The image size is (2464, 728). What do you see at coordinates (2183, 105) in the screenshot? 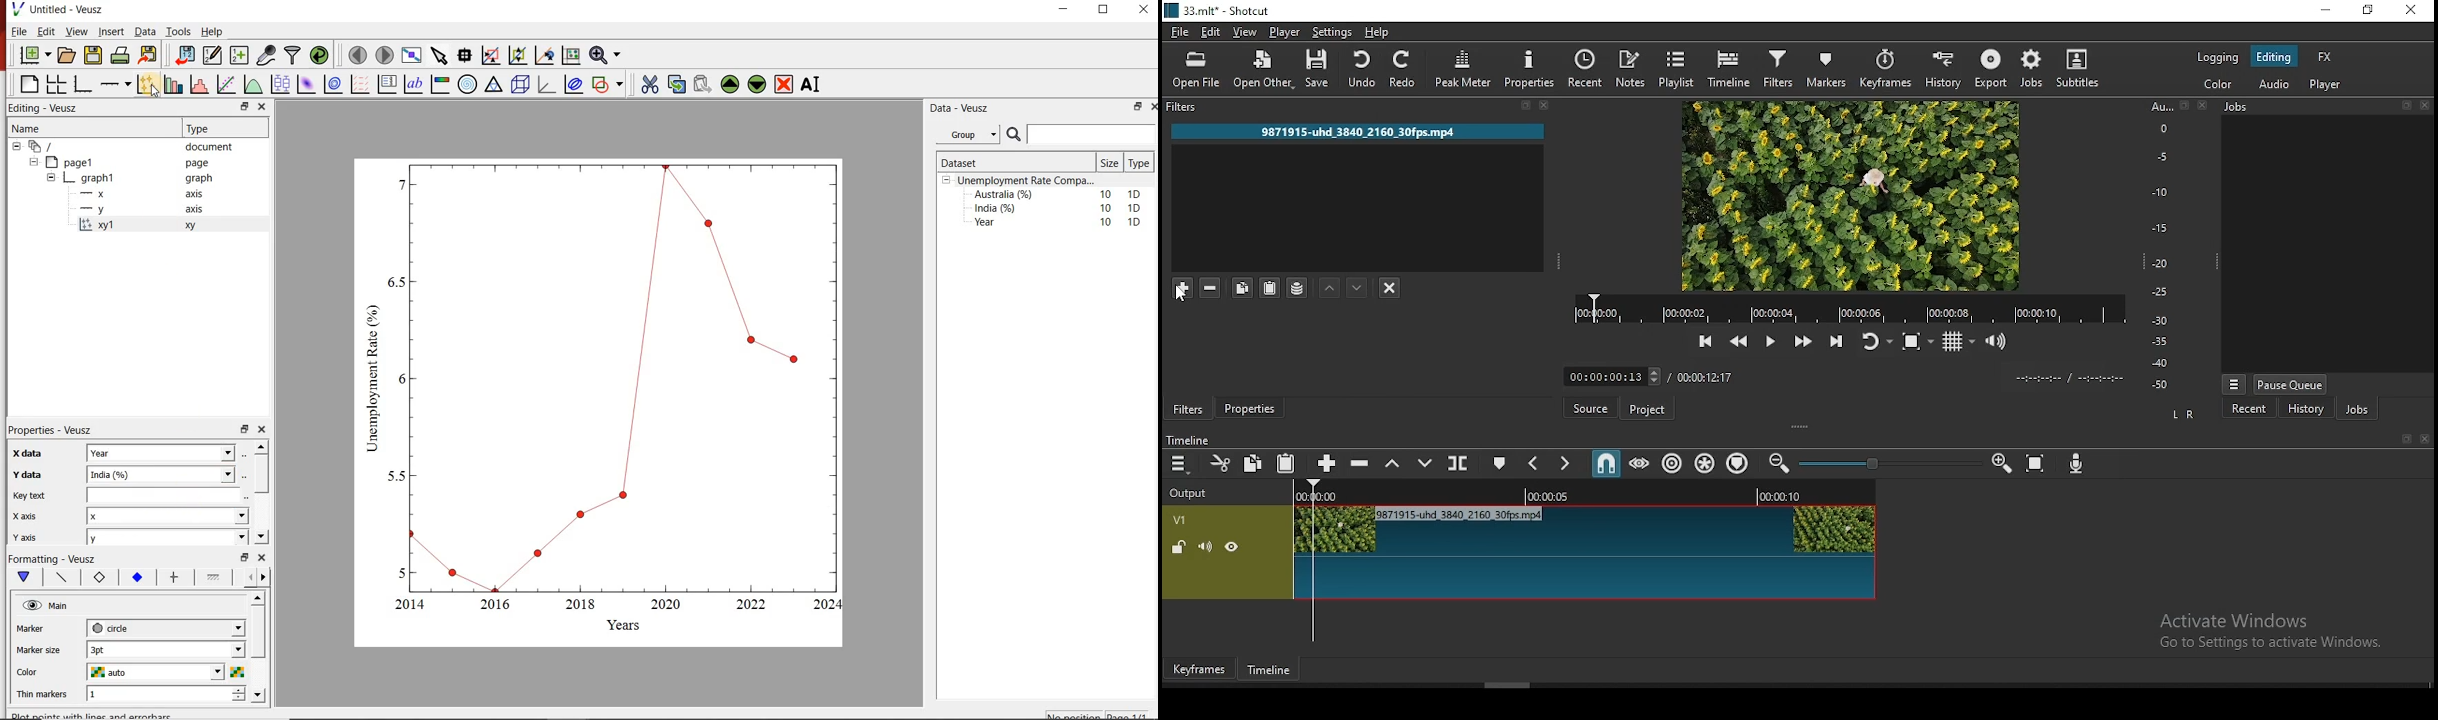
I see `resize` at bounding box center [2183, 105].